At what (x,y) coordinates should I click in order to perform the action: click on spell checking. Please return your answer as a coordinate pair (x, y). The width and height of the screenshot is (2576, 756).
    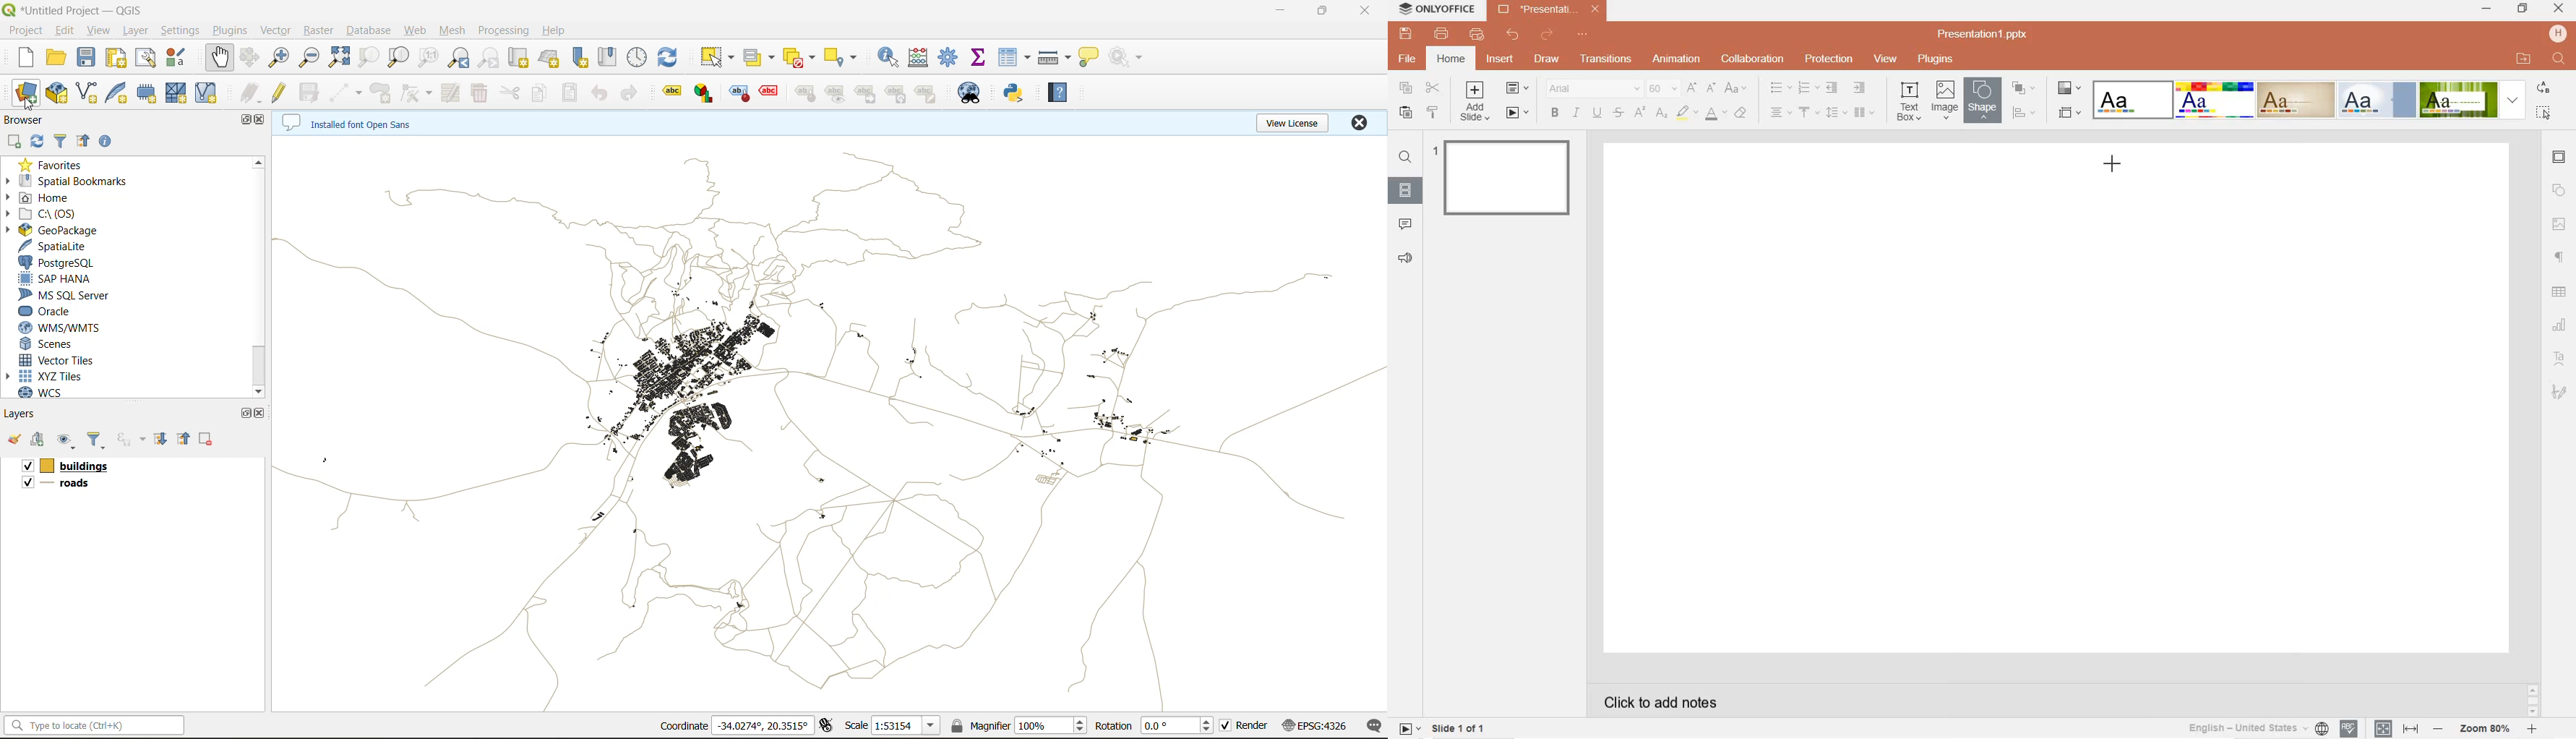
    Looking at the image, I should click on (2349, 729).